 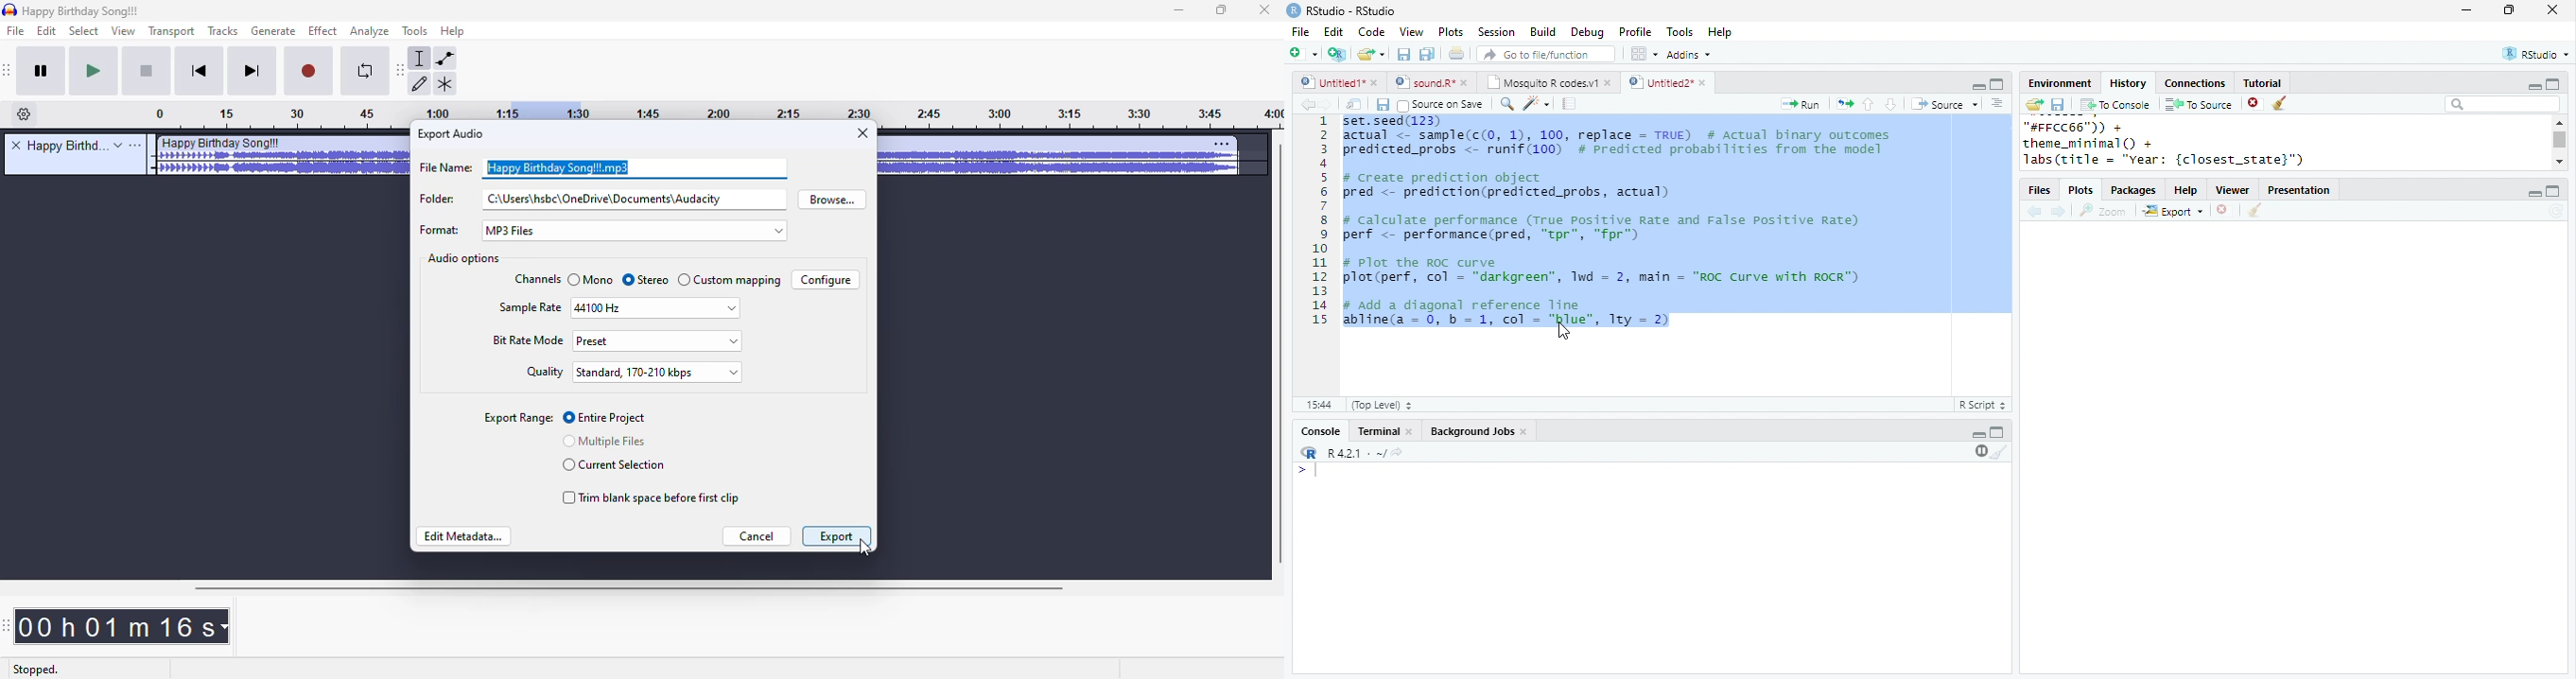 What do you see at coordinates (2254, 211) in the screenshot?
I see `clear` at bounding box center [2254, 211].